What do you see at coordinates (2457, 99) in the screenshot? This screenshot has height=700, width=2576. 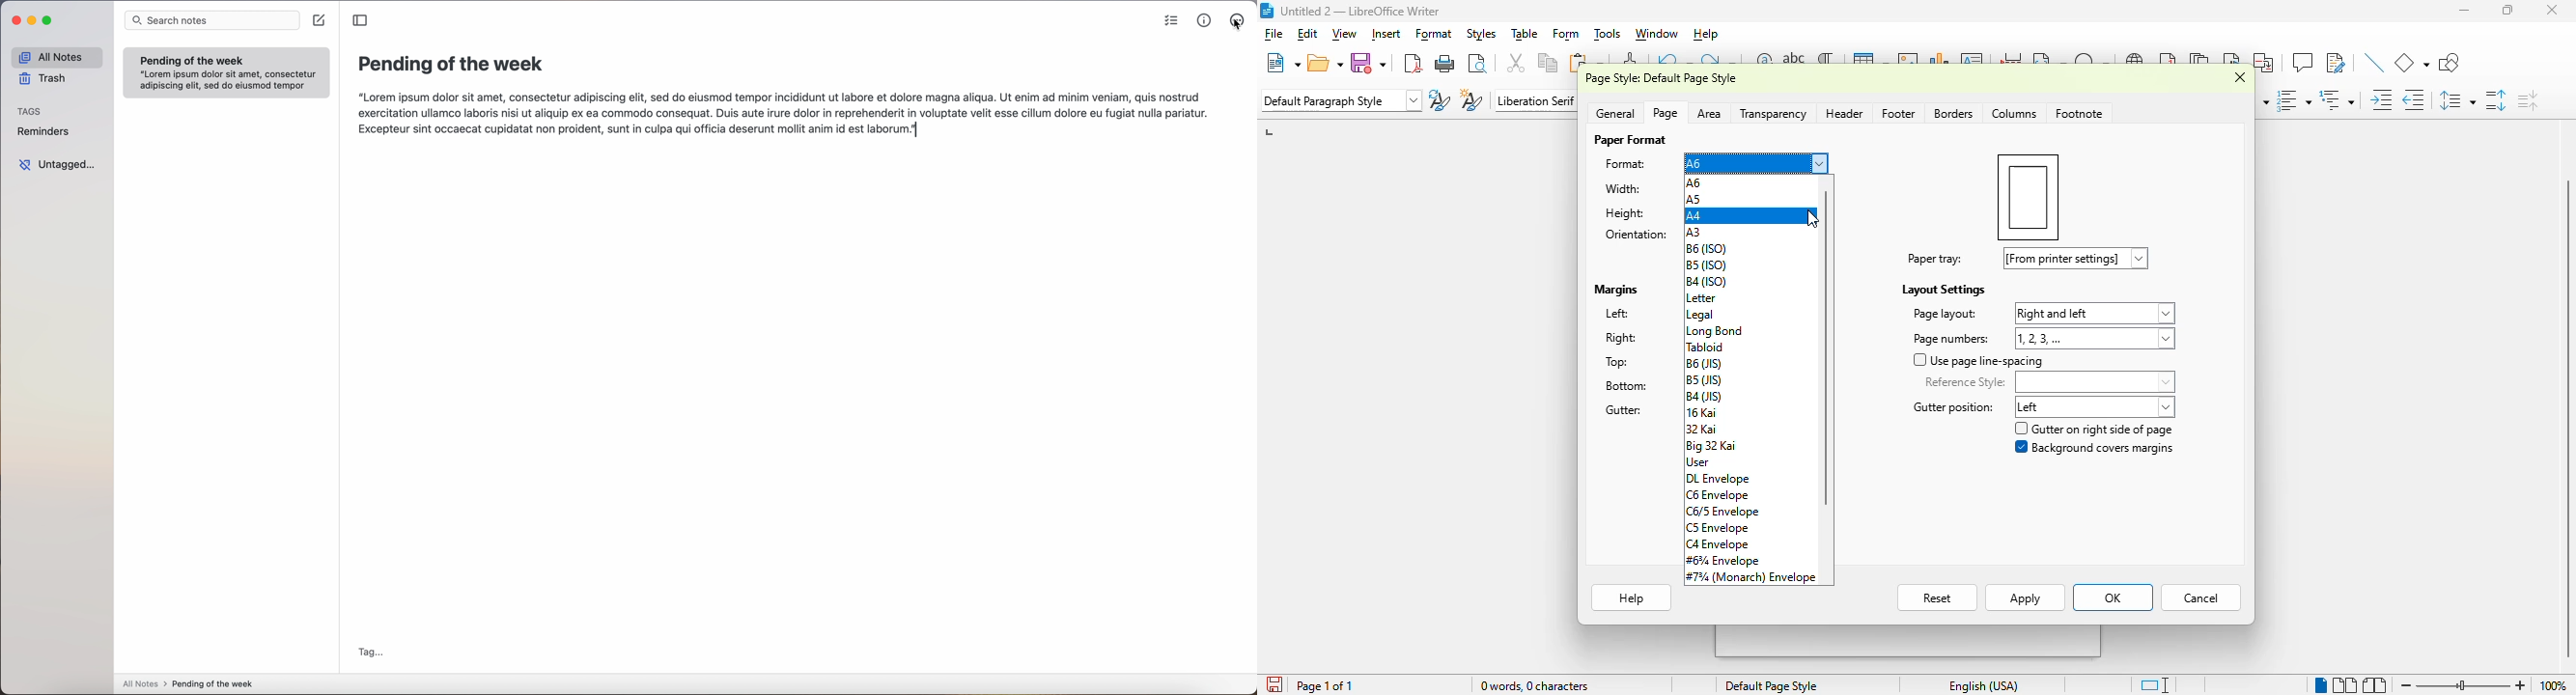 I see `set line spacing` at bounding box center [2457, 99].